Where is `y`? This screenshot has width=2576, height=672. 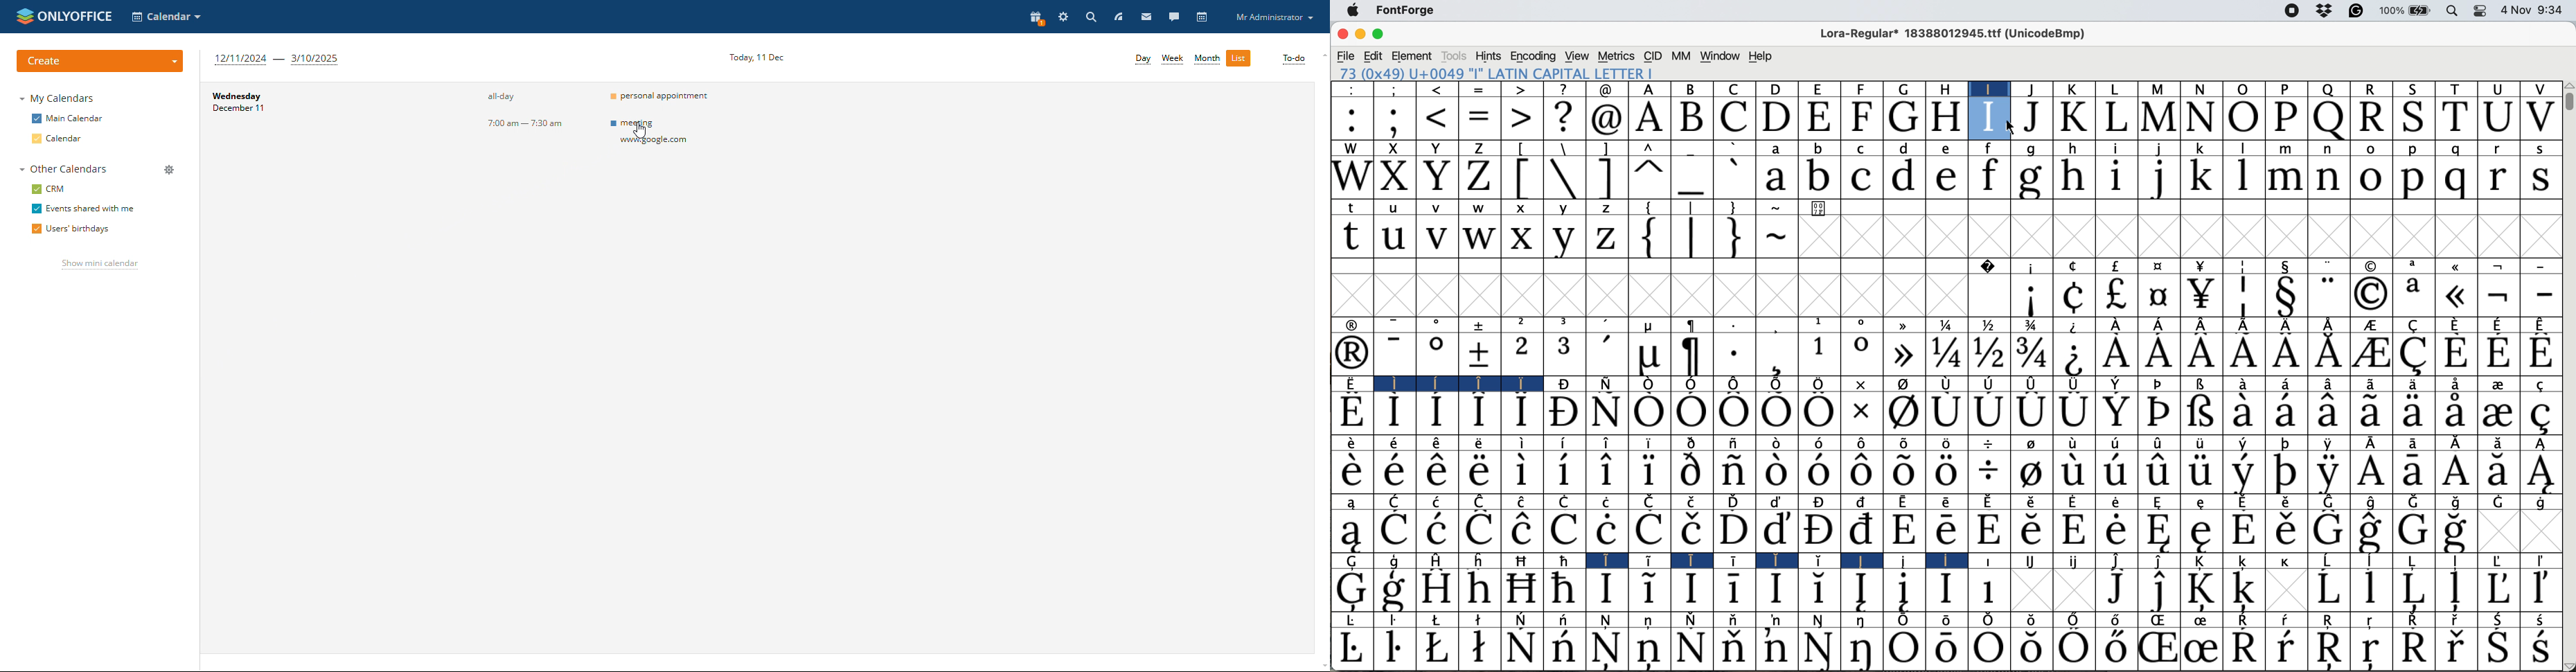 y is located at coordinates (1564, 208).